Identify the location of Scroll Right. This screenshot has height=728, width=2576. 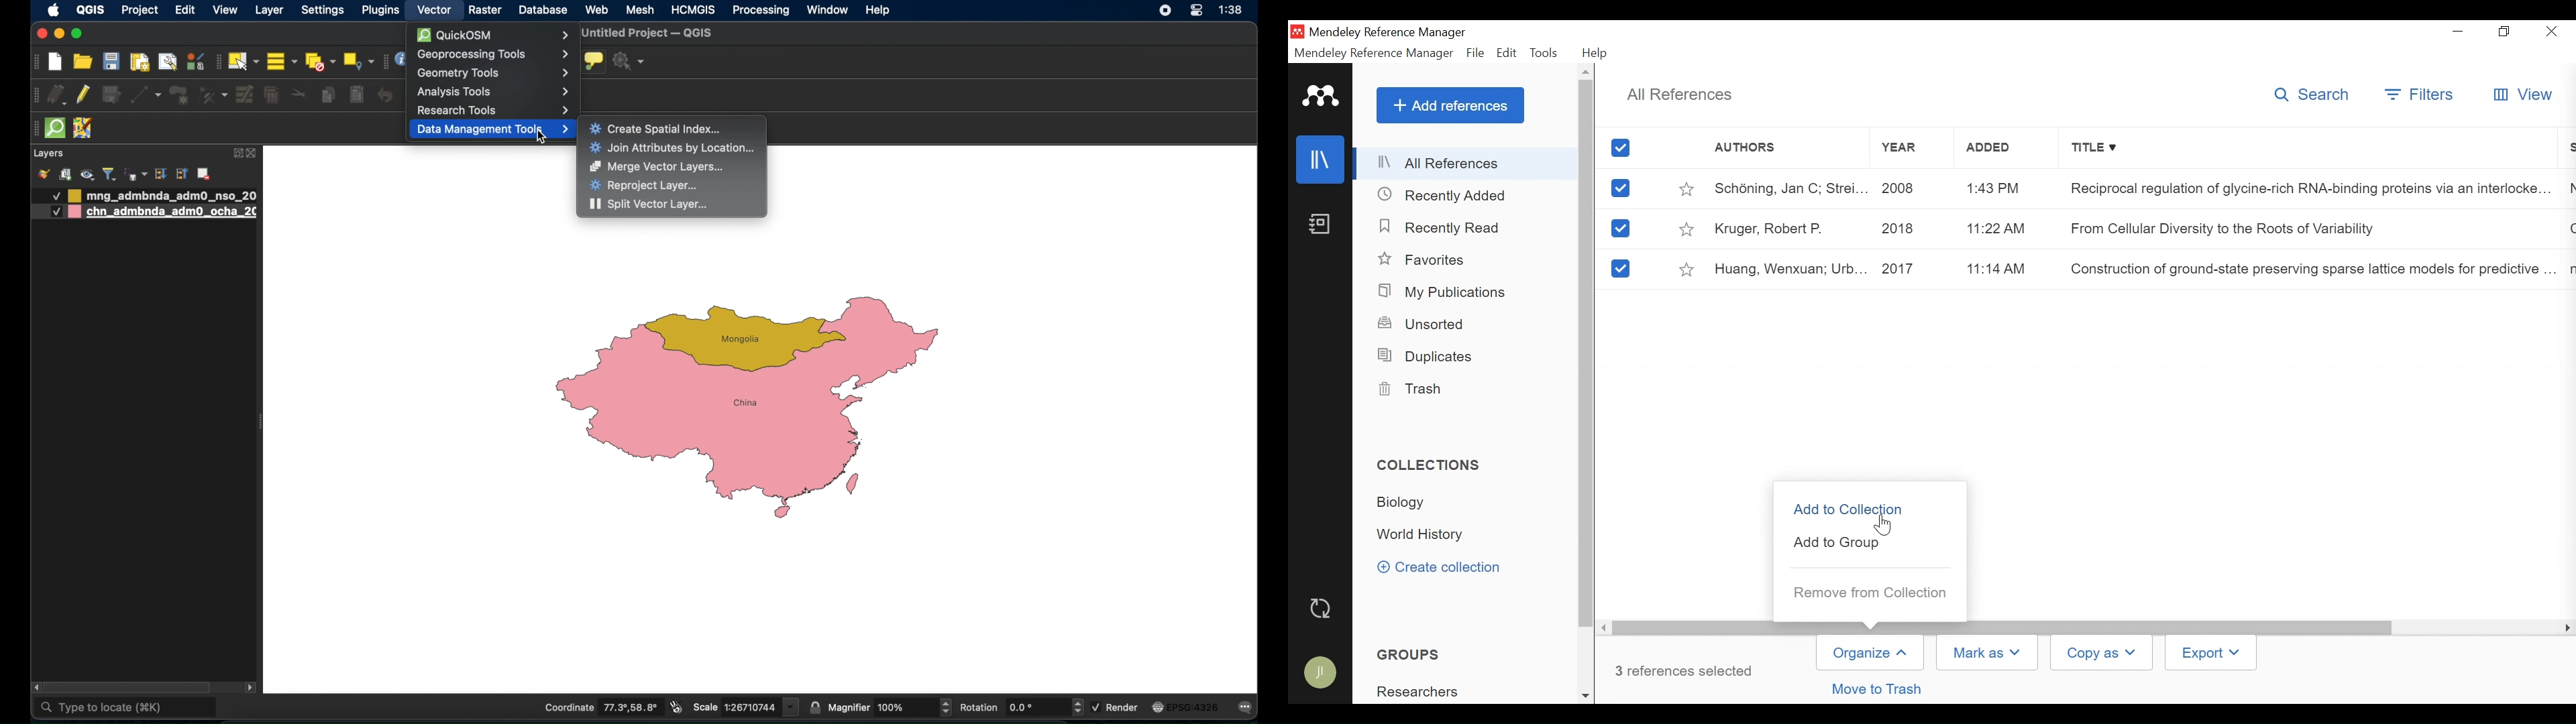
(1605, 627).